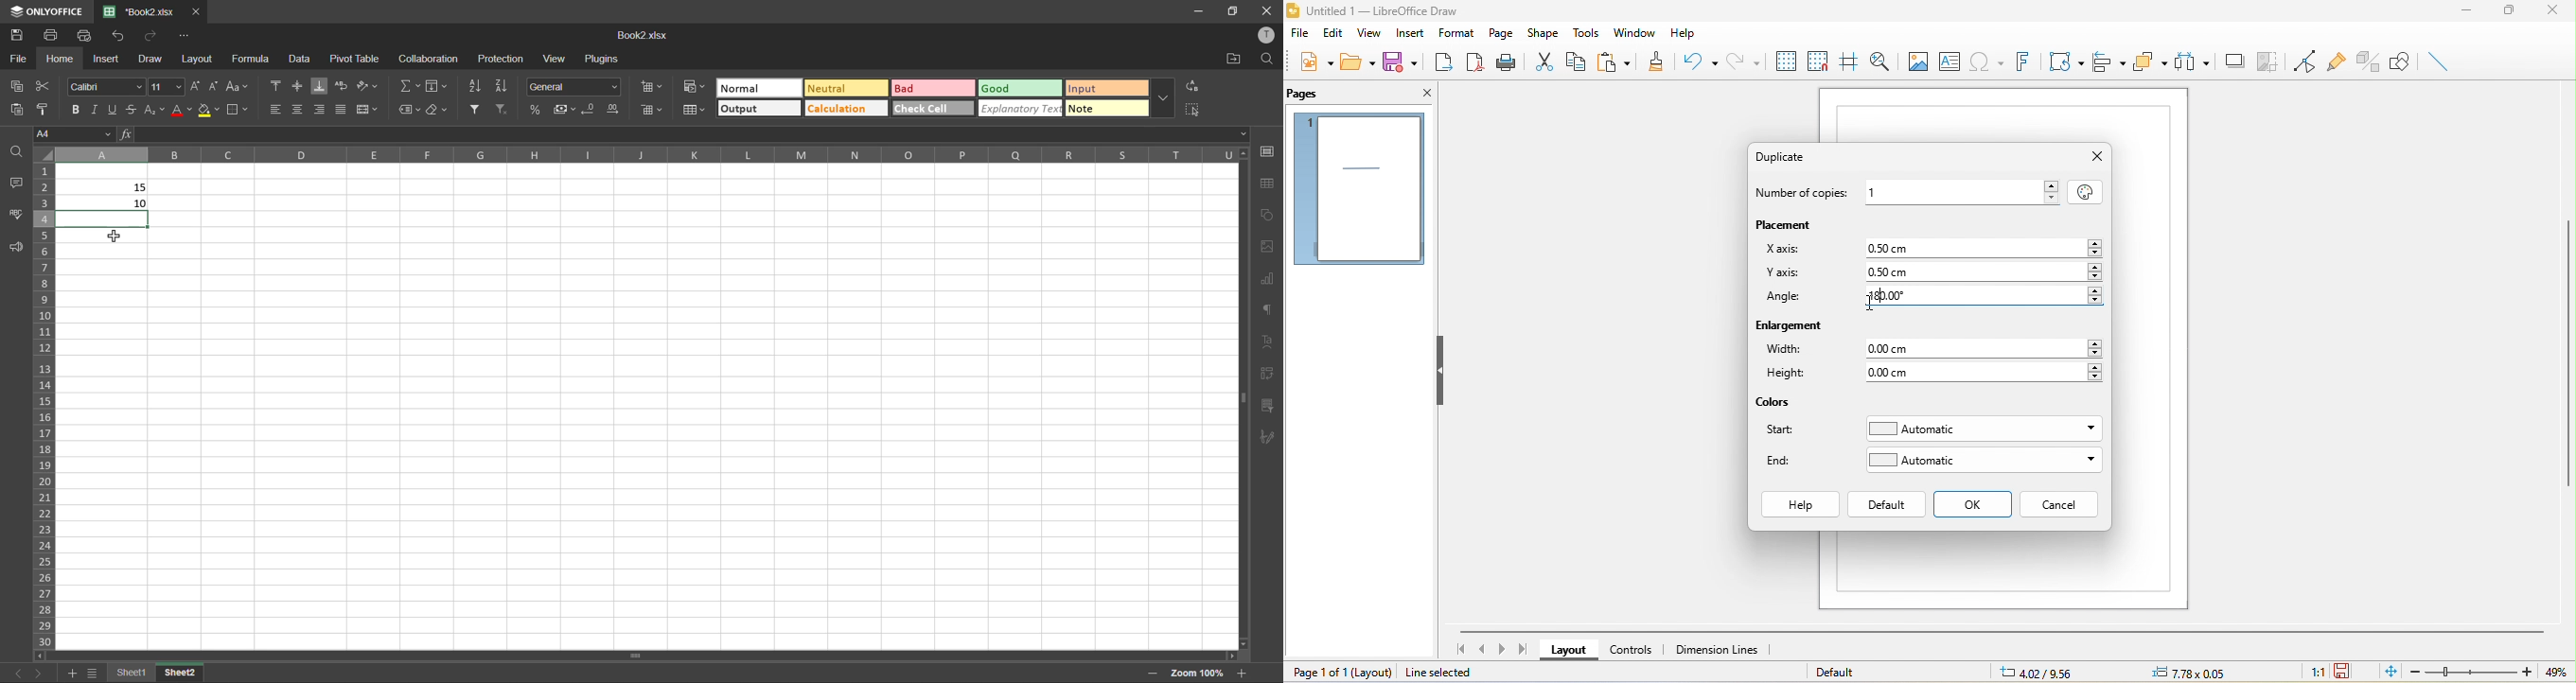 Image resolution: width=2576 pixels, height=700 pixels. What do you see at coordinates (1503, 648) in the screenshot?
I see `next page` at bounding box center [1503, 648].